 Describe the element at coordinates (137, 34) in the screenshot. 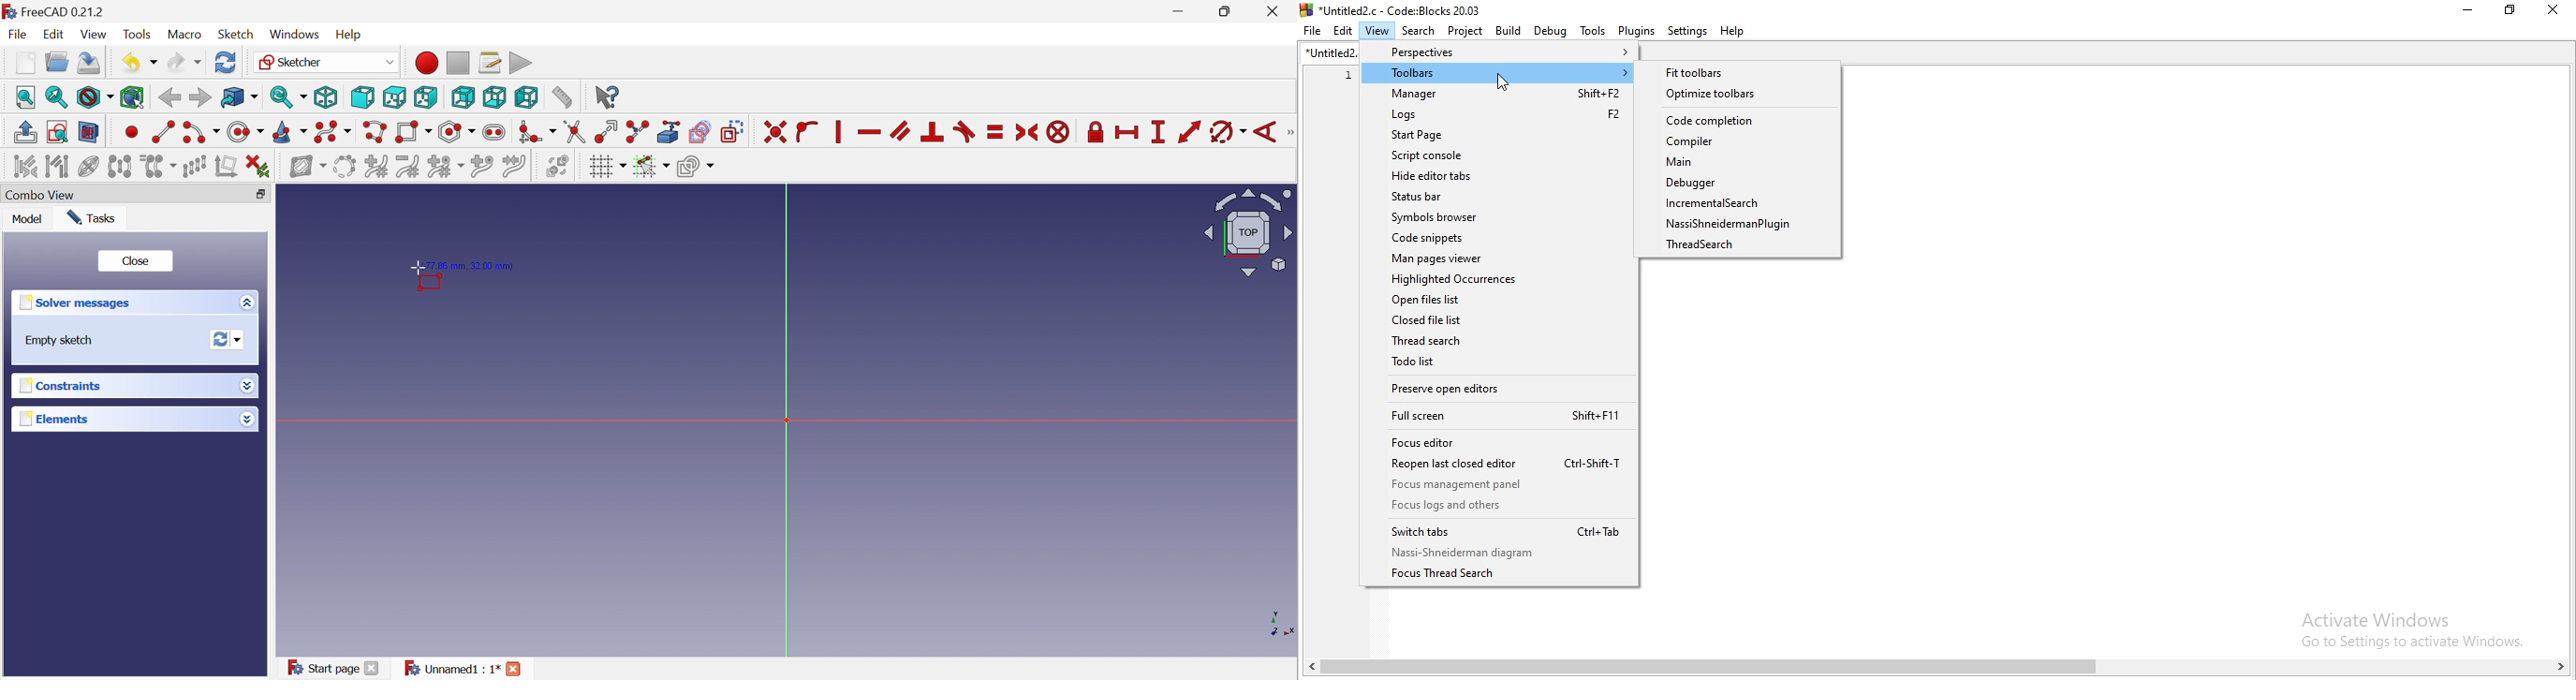

I see `Tools` at that location.